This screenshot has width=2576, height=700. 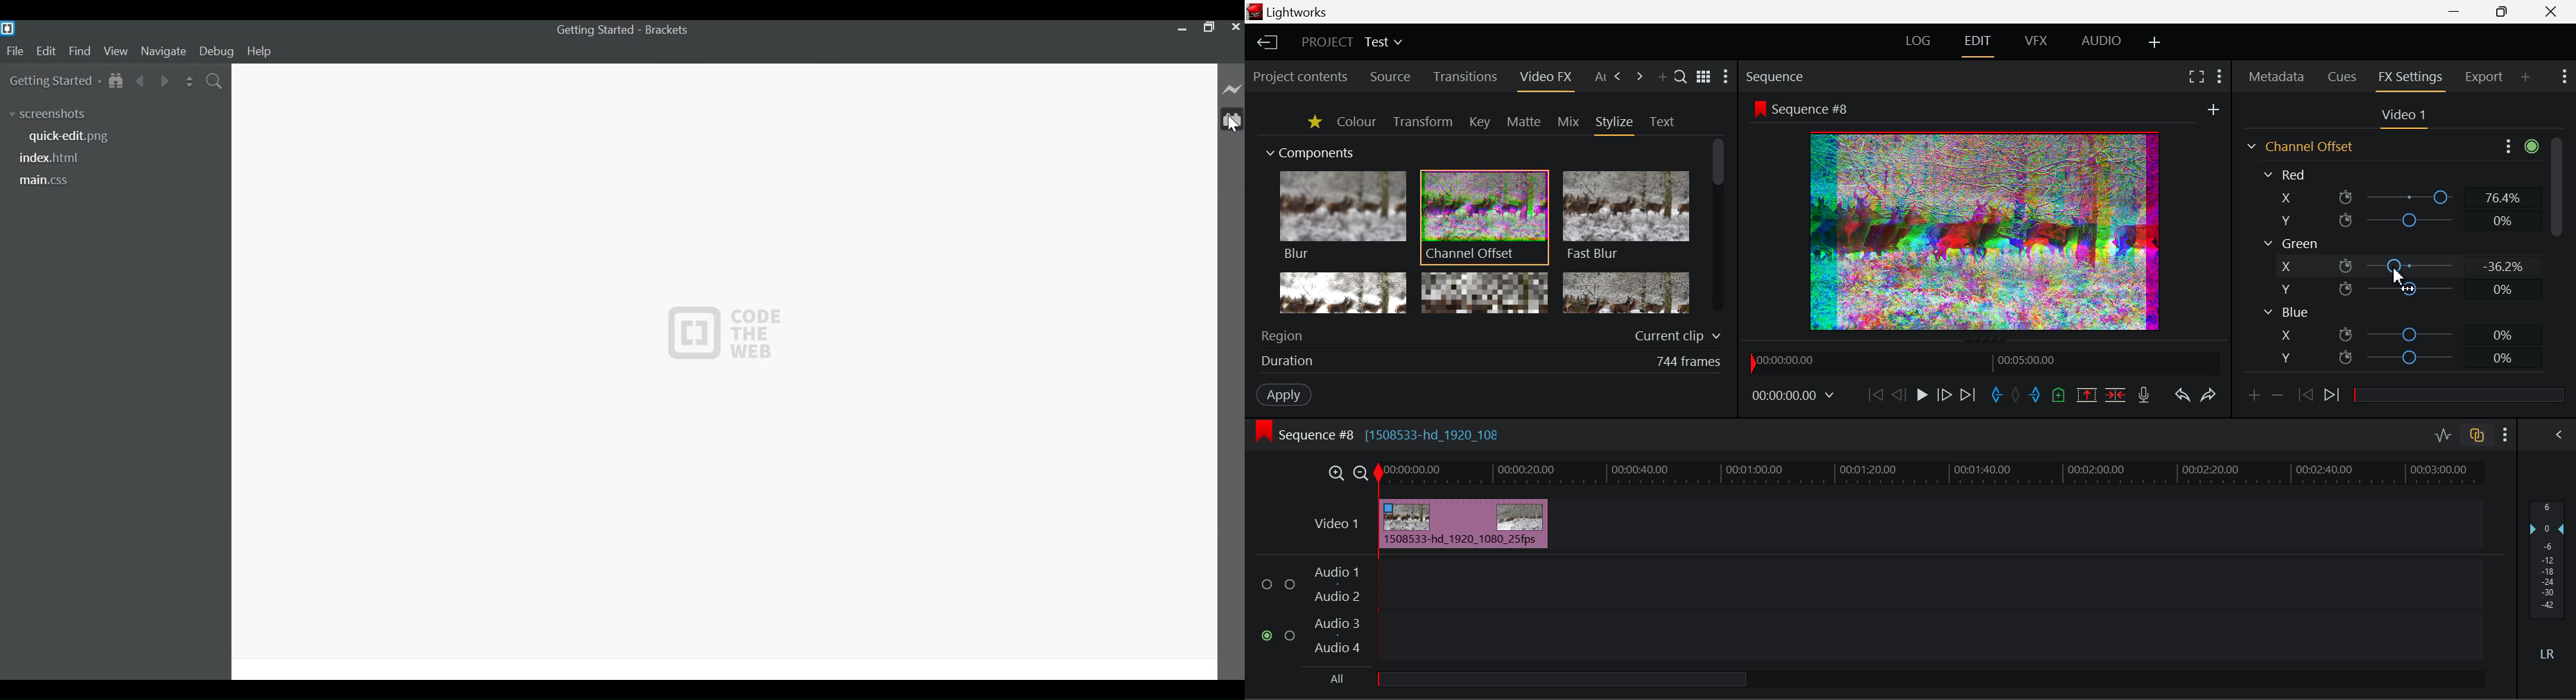 I want to click on Mark Out, so click(x=2034, y=395).